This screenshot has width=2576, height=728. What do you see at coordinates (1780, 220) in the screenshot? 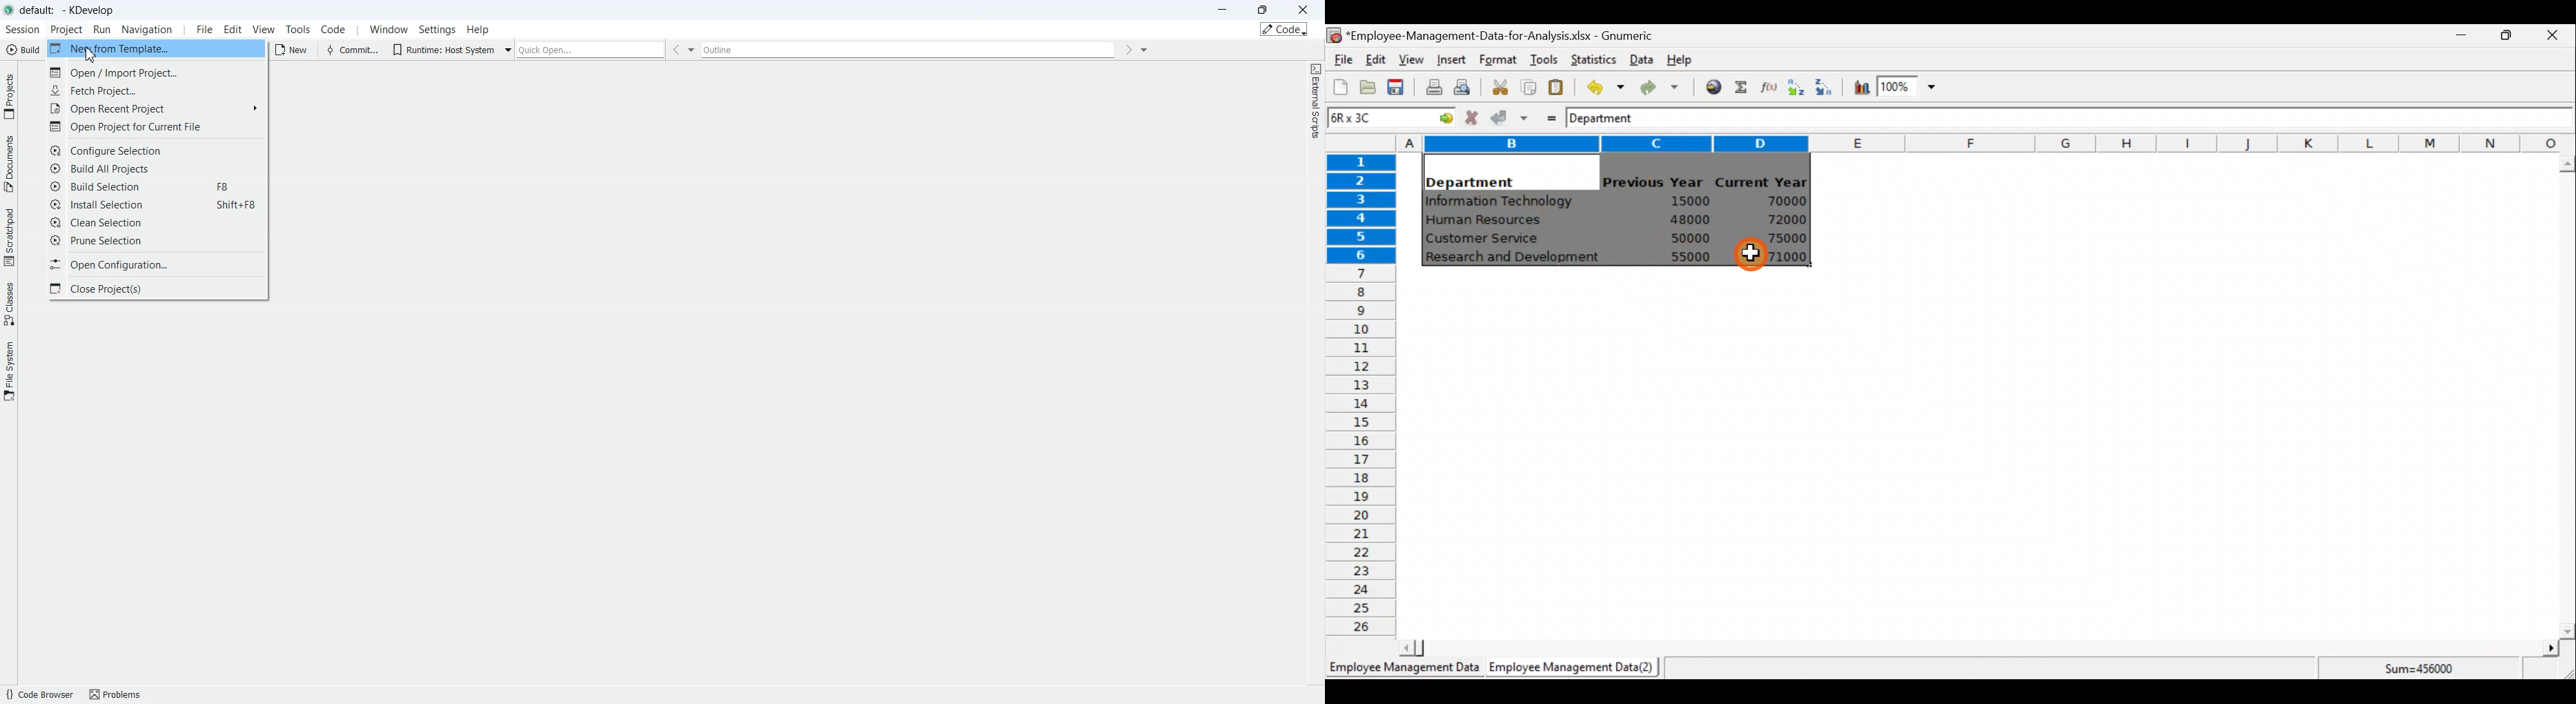
I see `72000` at bounding box center [1780, 220].